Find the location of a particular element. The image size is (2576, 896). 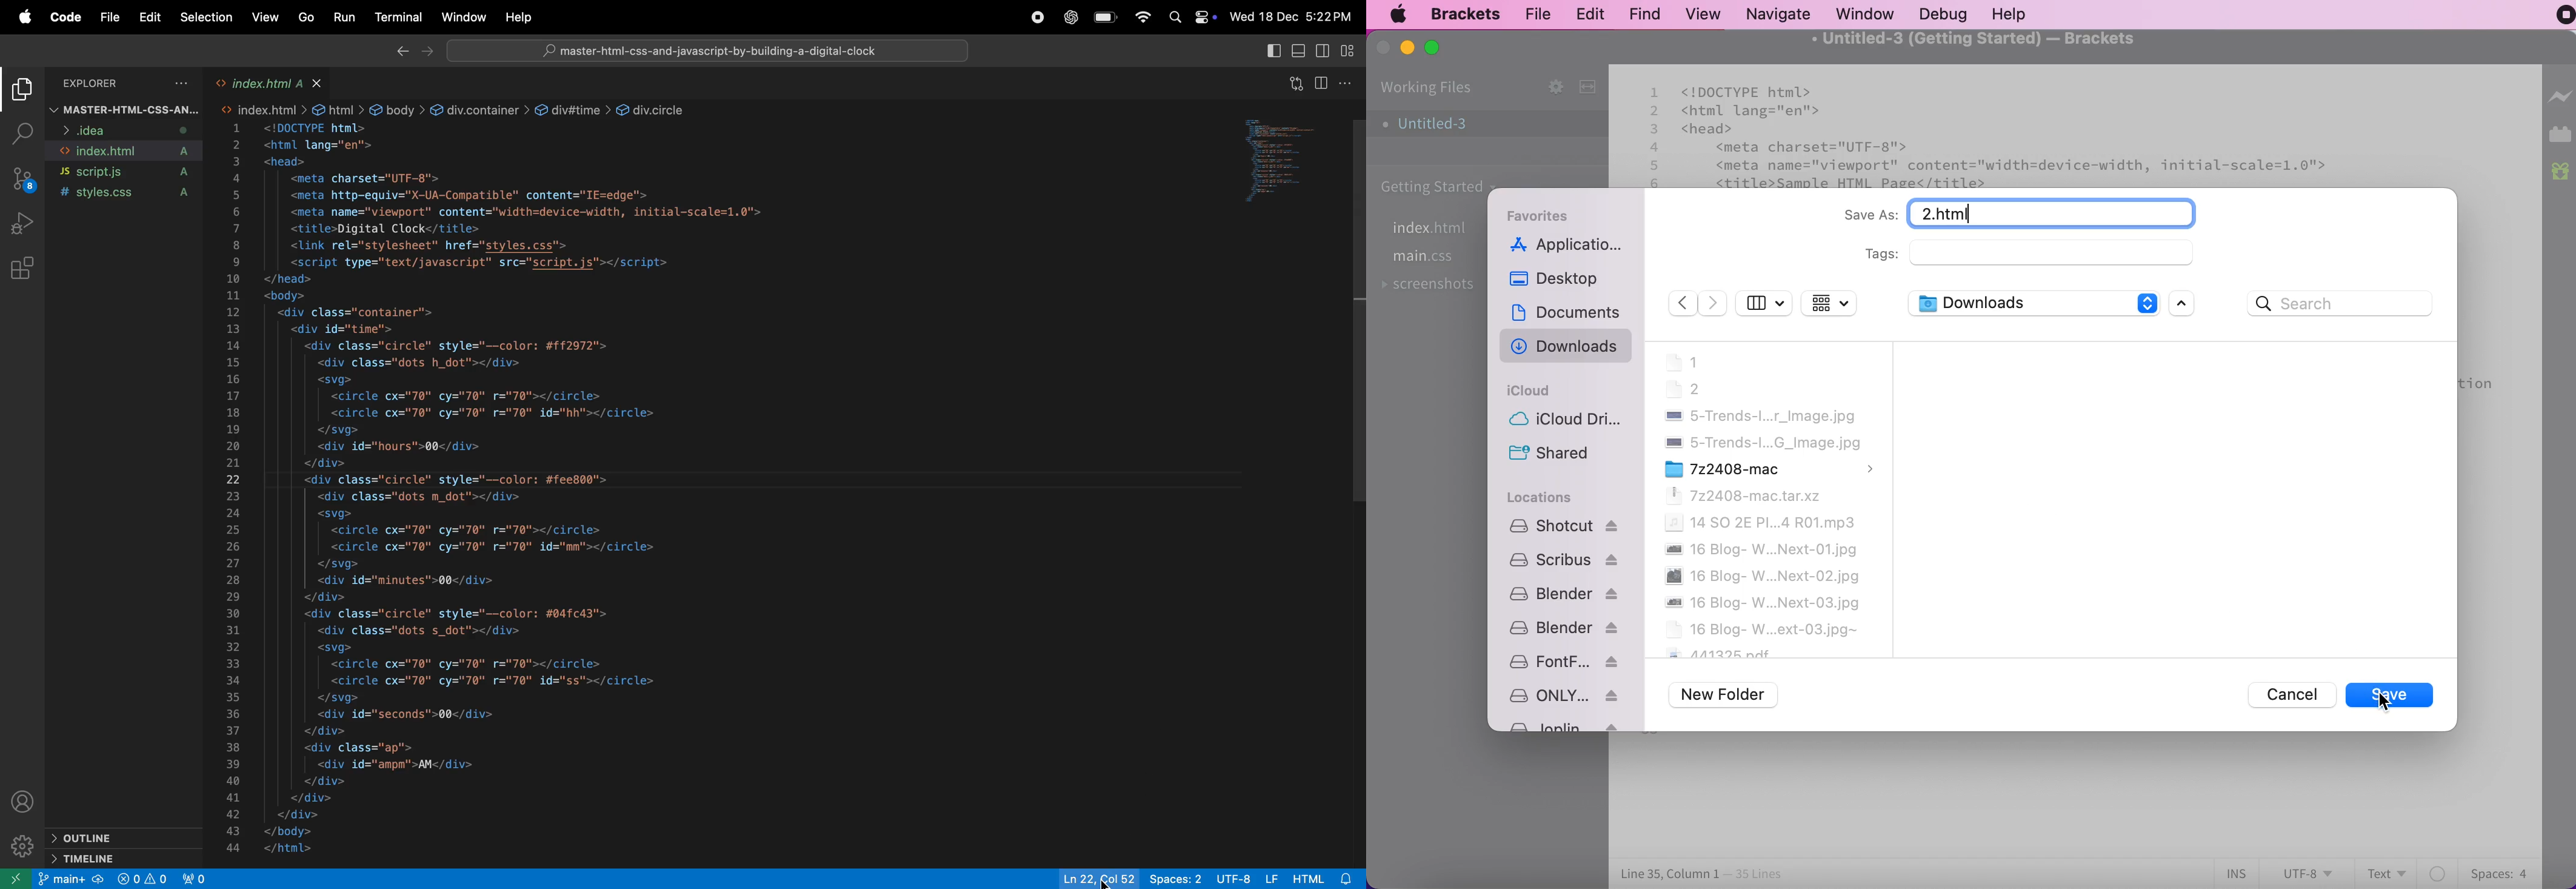

explorer is located at coordinates (128, 85).